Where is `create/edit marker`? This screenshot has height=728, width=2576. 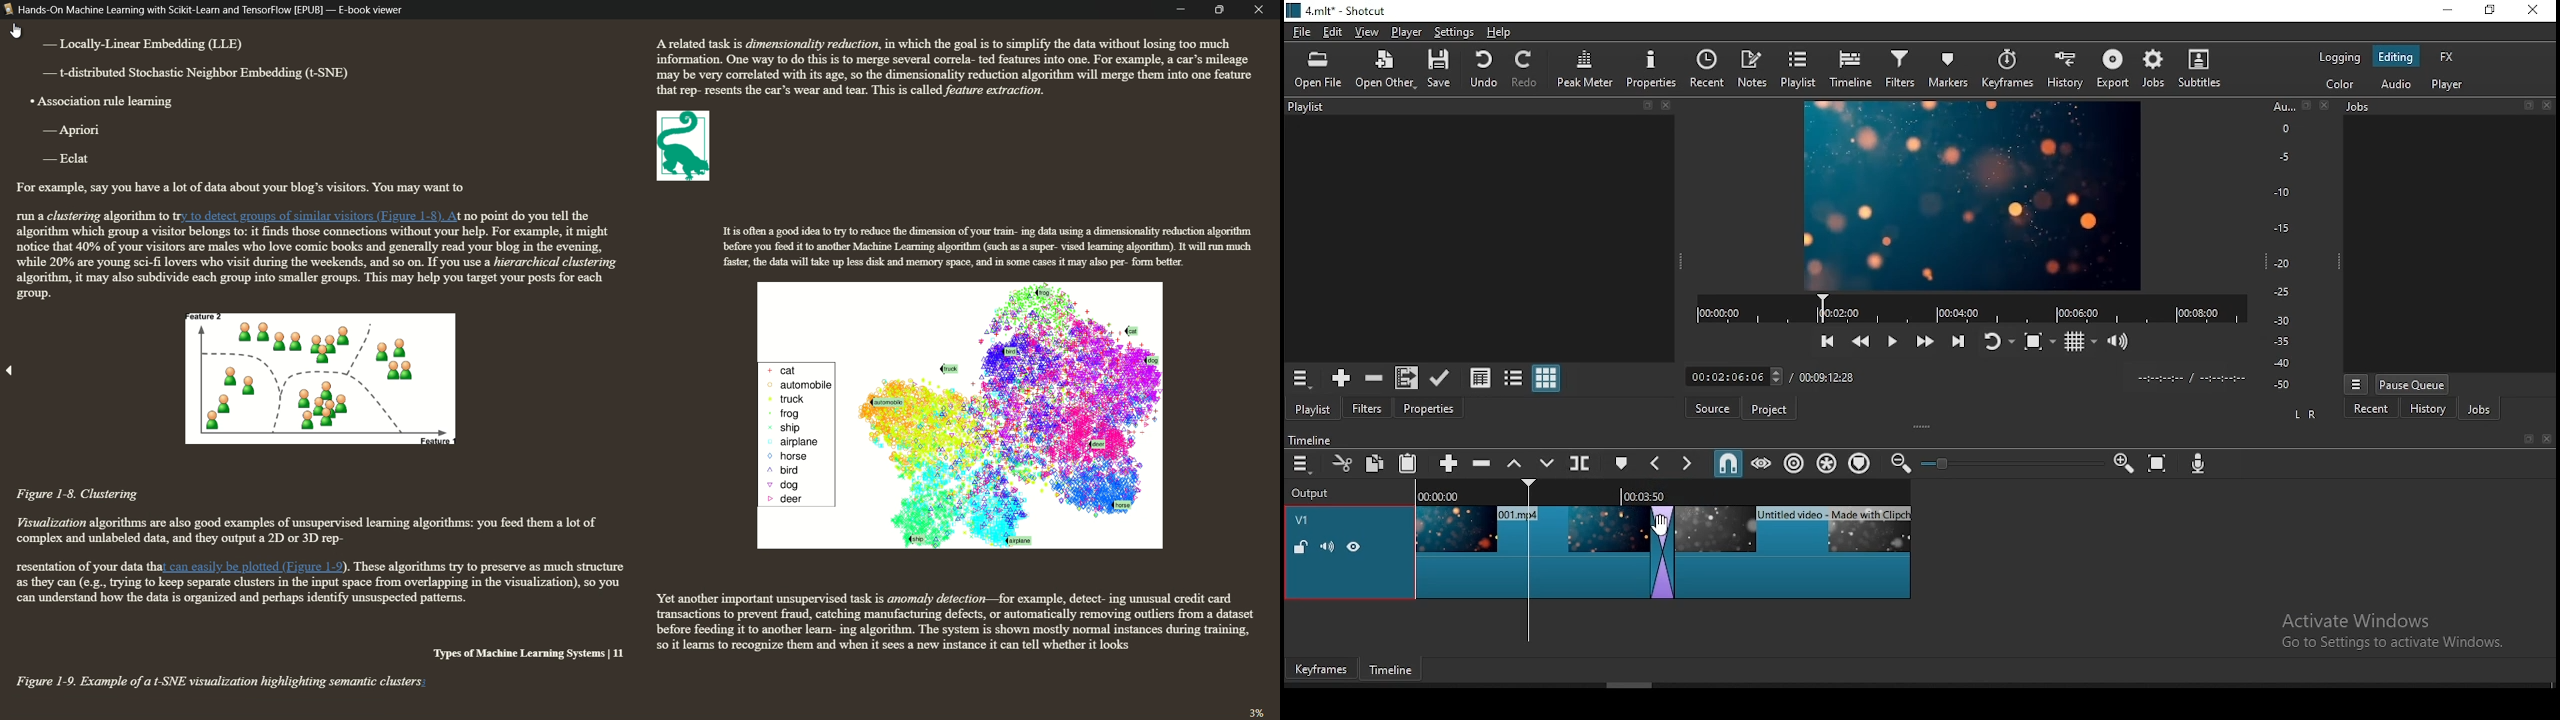
create/edit marker is located at coordinates (1622, 462).